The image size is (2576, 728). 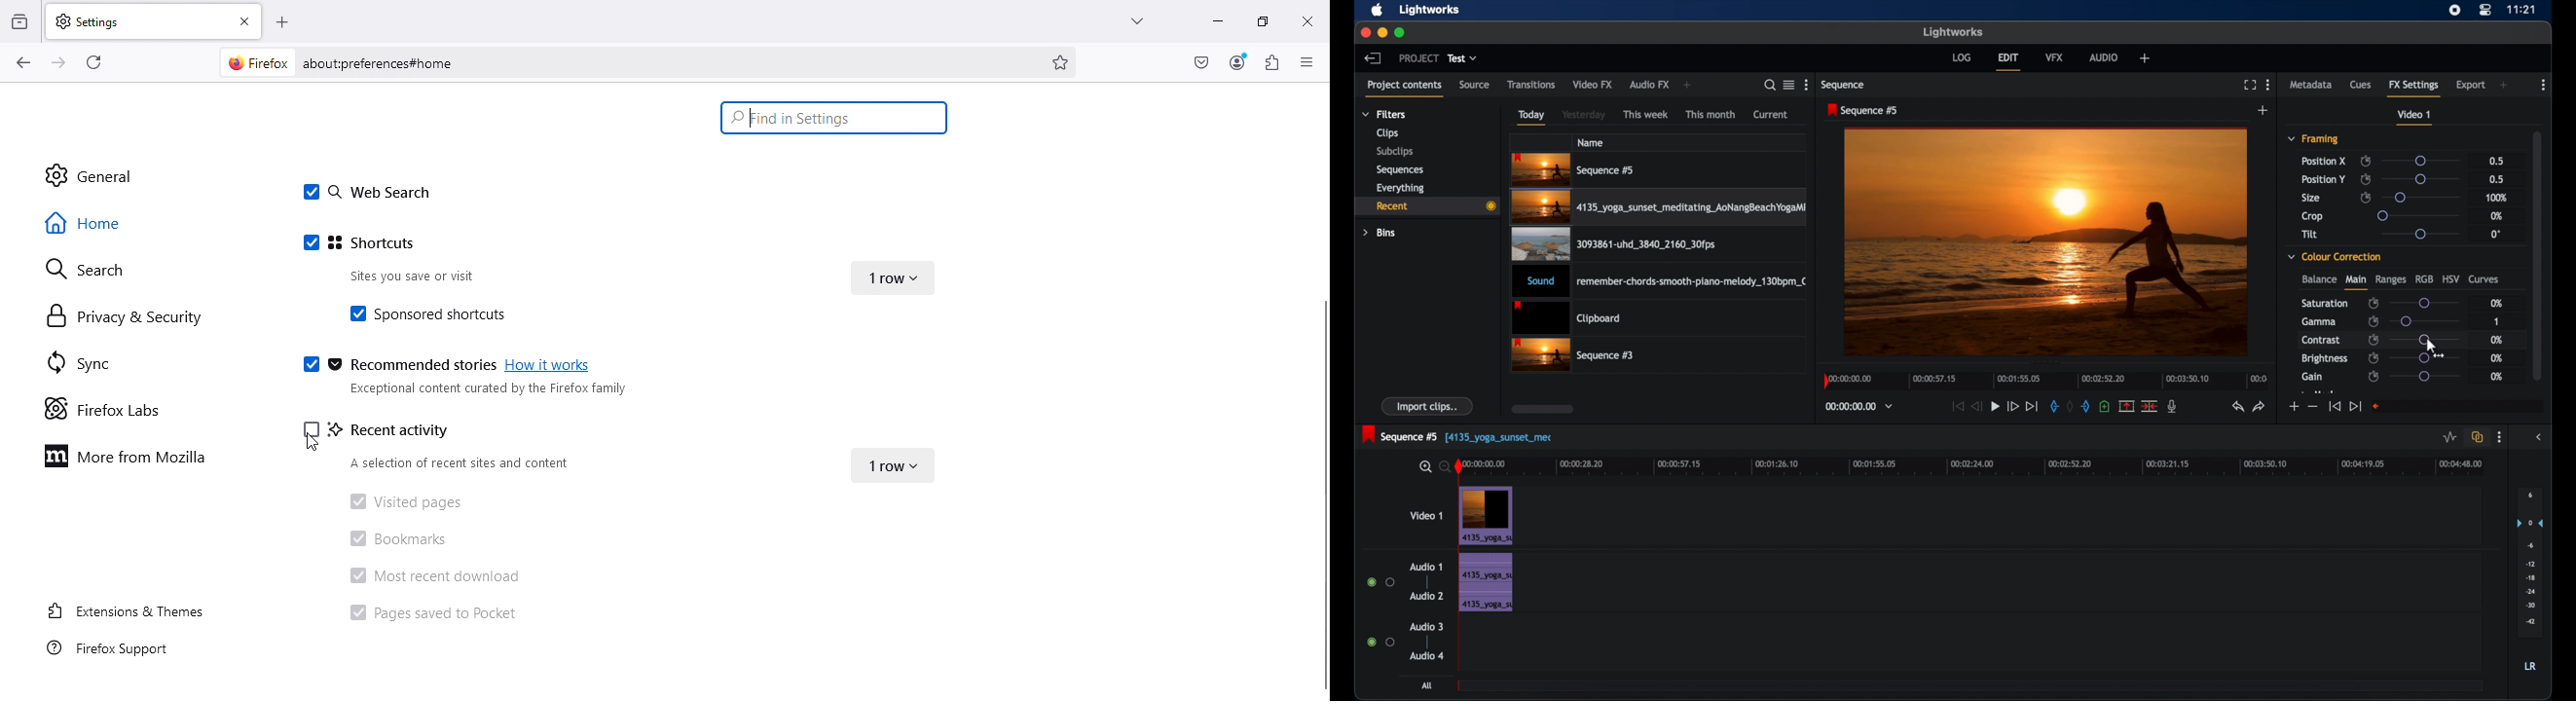 What do you see at coordinates (1380, 641) in the screenshot?
I see `radio button` at bounding box center [1380, 641].